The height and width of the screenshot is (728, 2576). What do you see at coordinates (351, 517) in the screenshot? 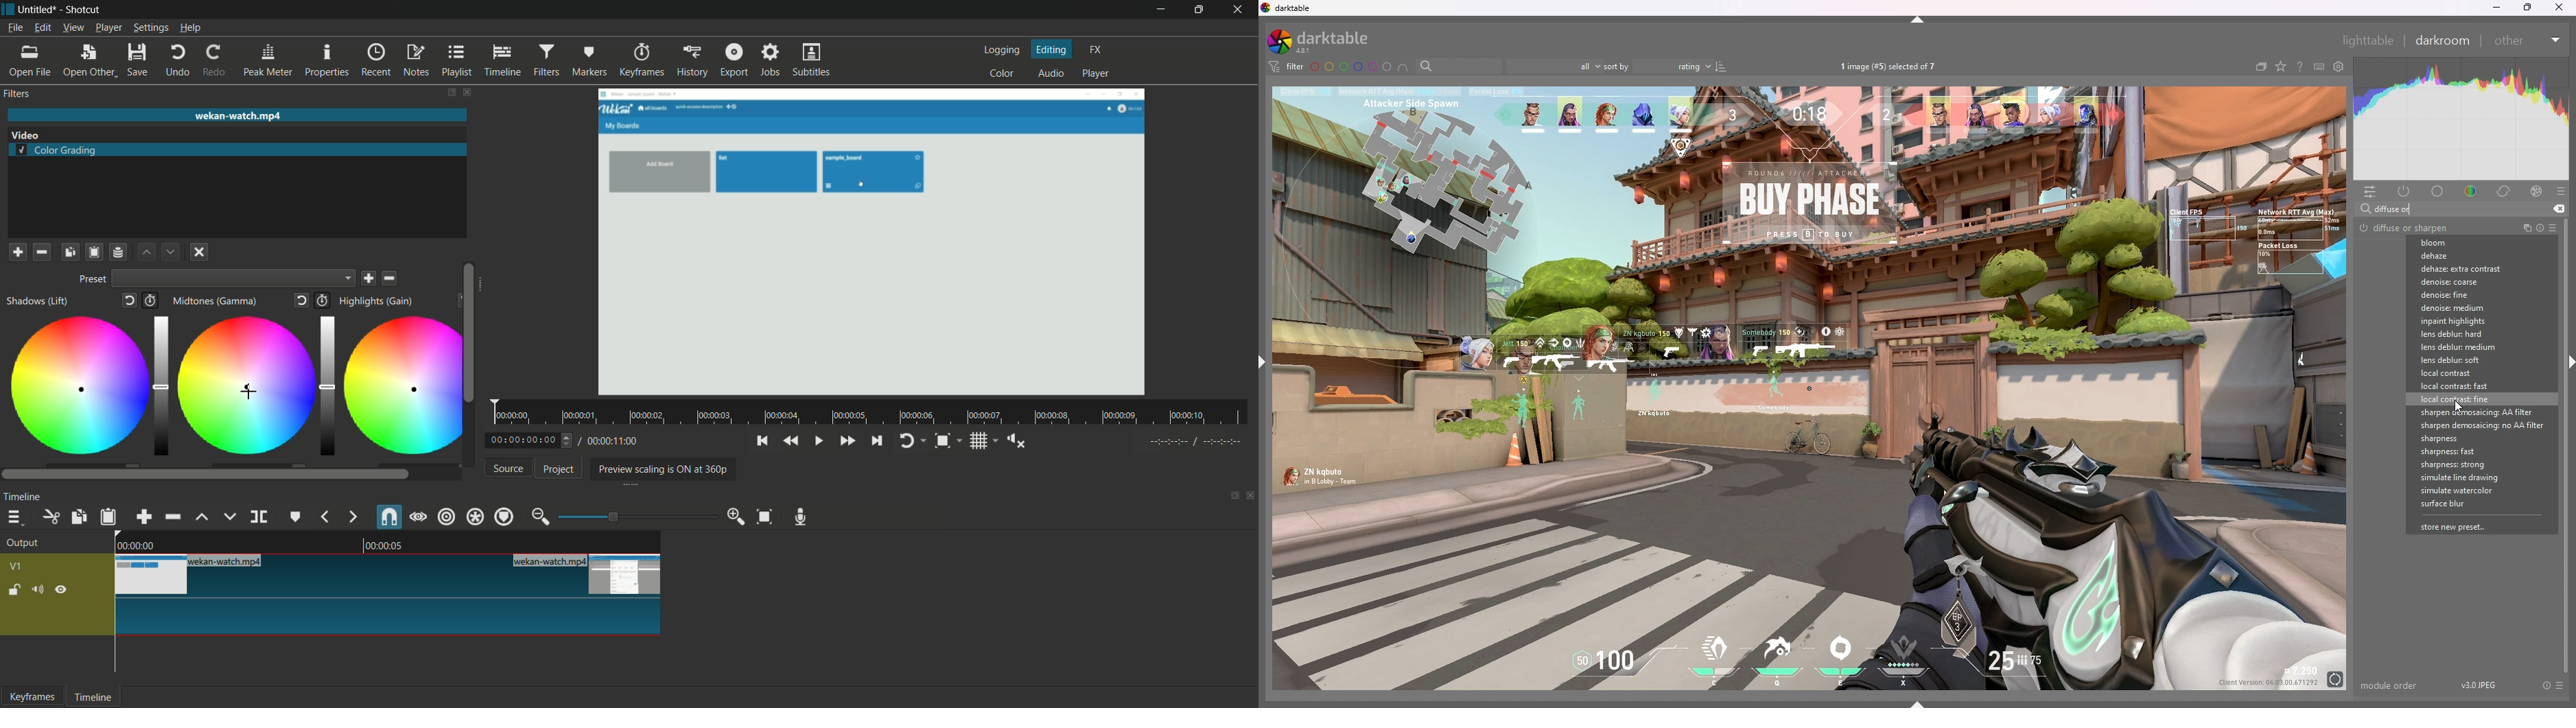
I see `next marker` at bounding box center [351, 517].